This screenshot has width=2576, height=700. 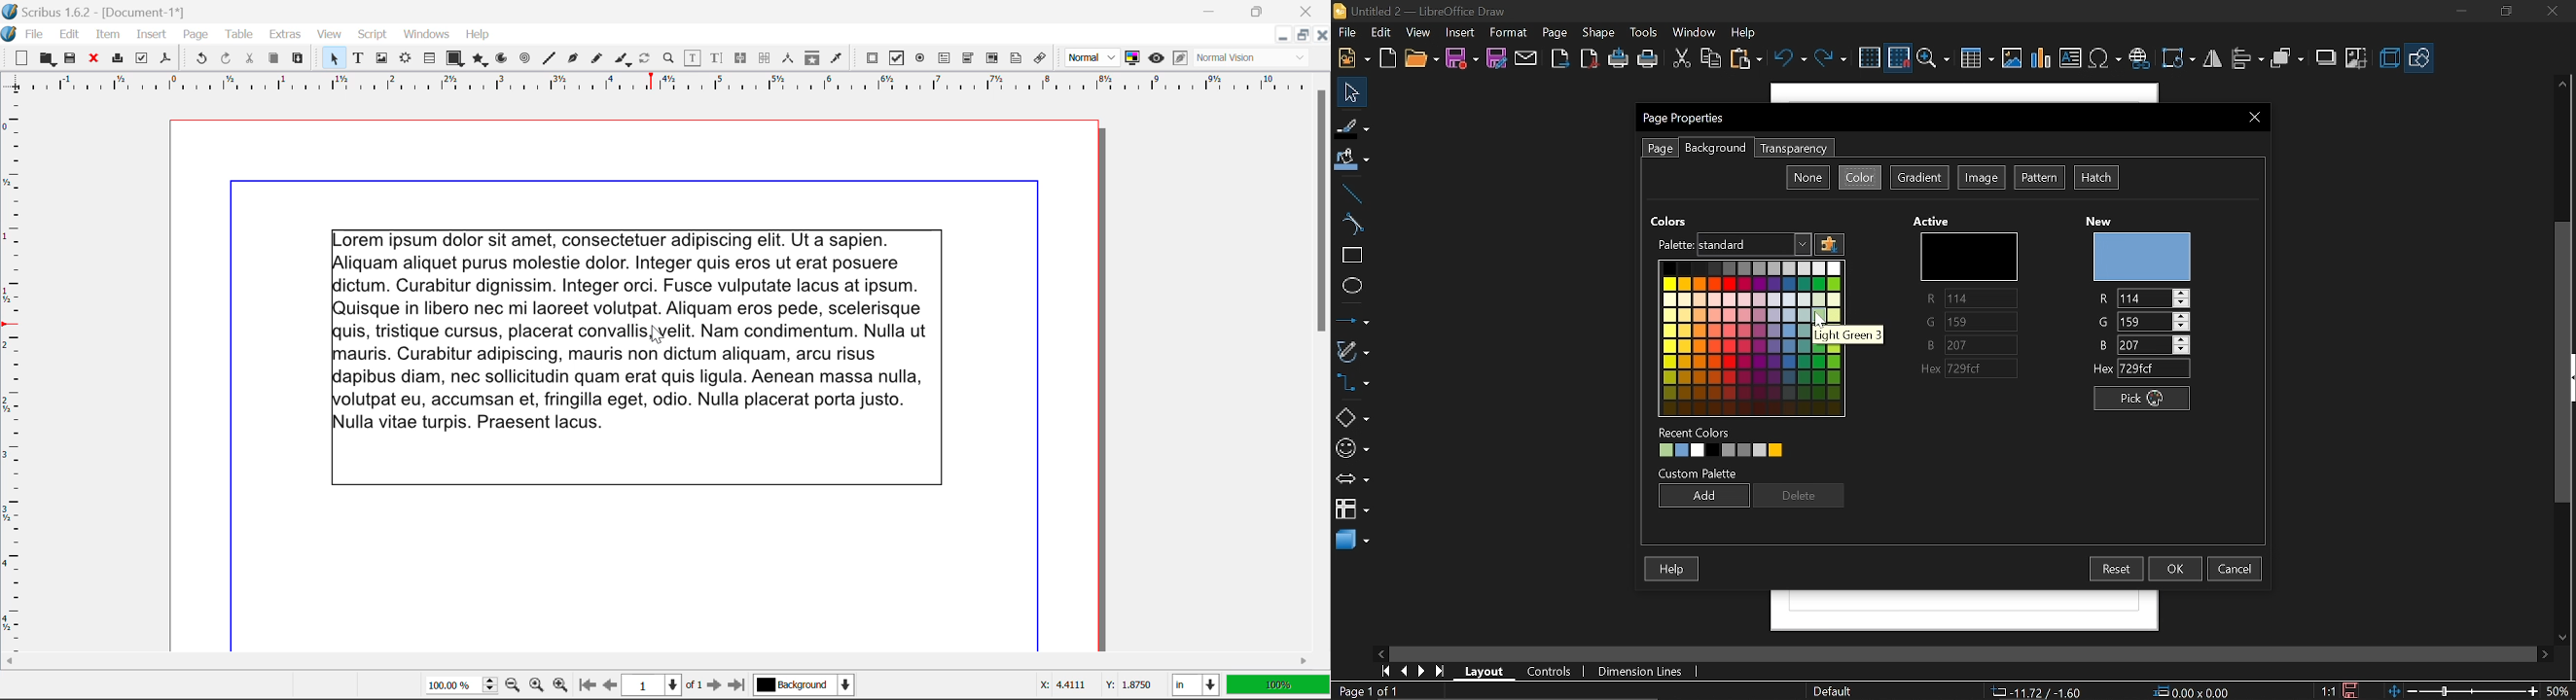 What do you see at coordinates (2559, 690) in the screenshot?
I see `Current zoom` at bounding box center [2559, 690].